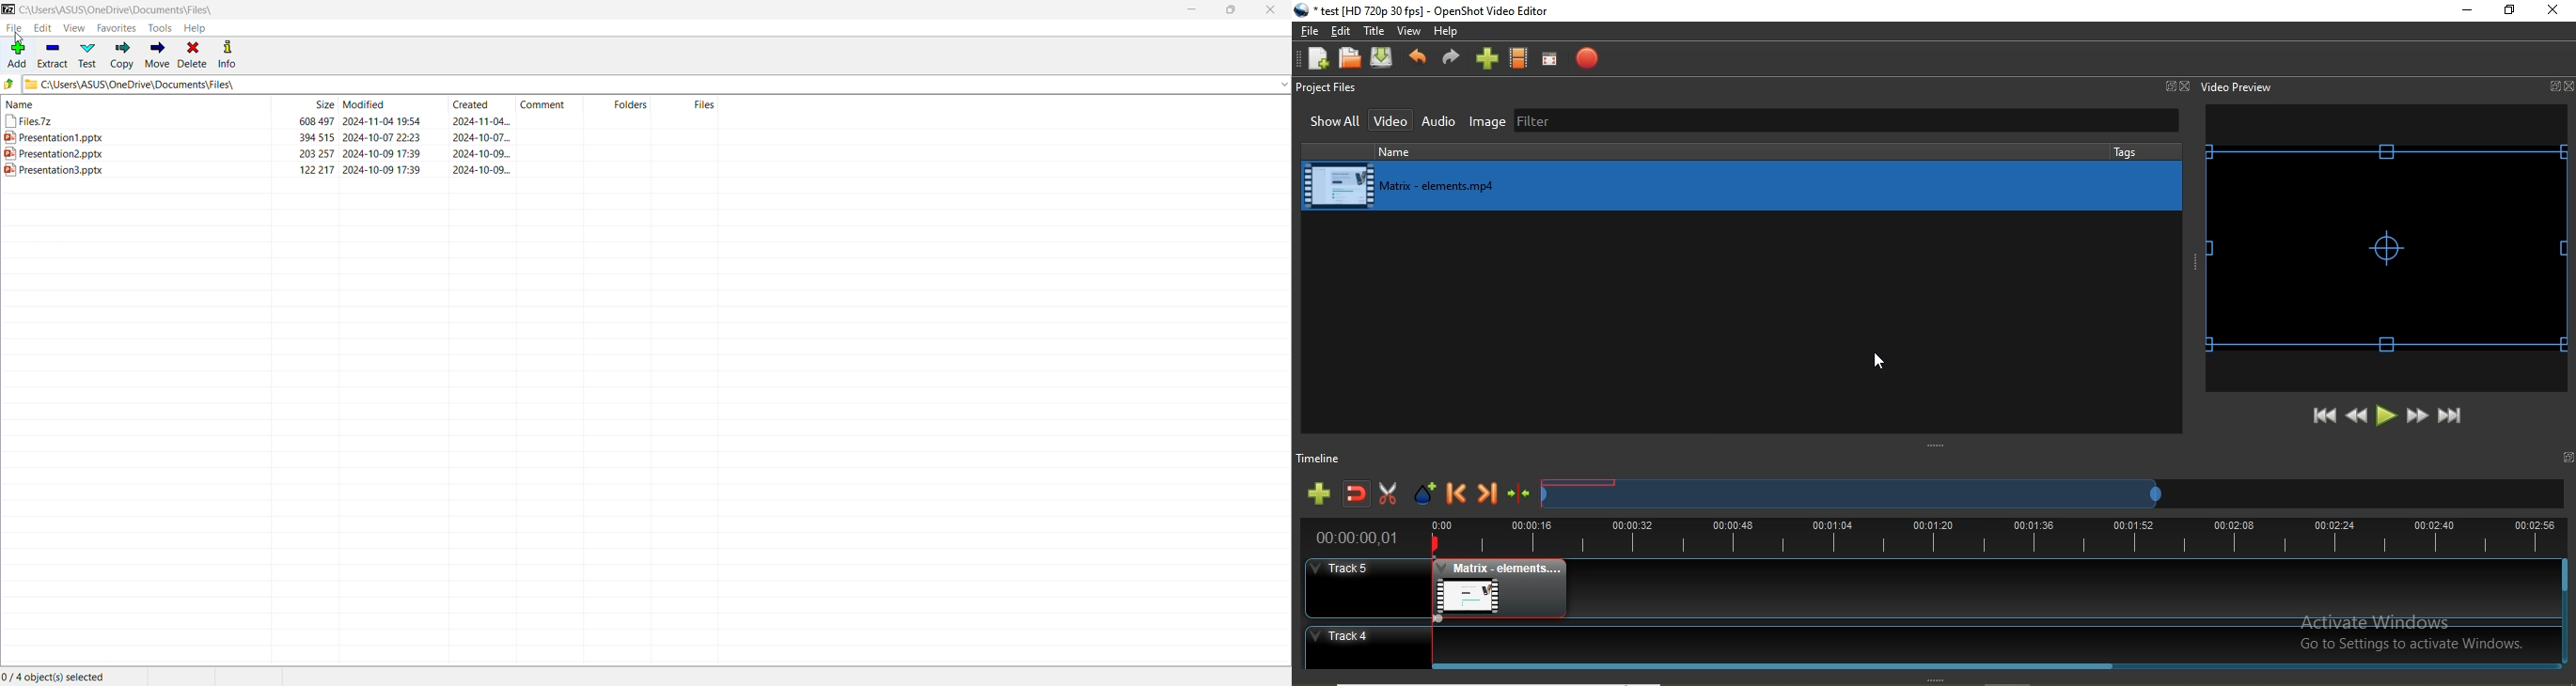 Image resolution: width=2576 pixels, height=700 pixels. I want to click on | YFiles.7z, so click(35, 122).